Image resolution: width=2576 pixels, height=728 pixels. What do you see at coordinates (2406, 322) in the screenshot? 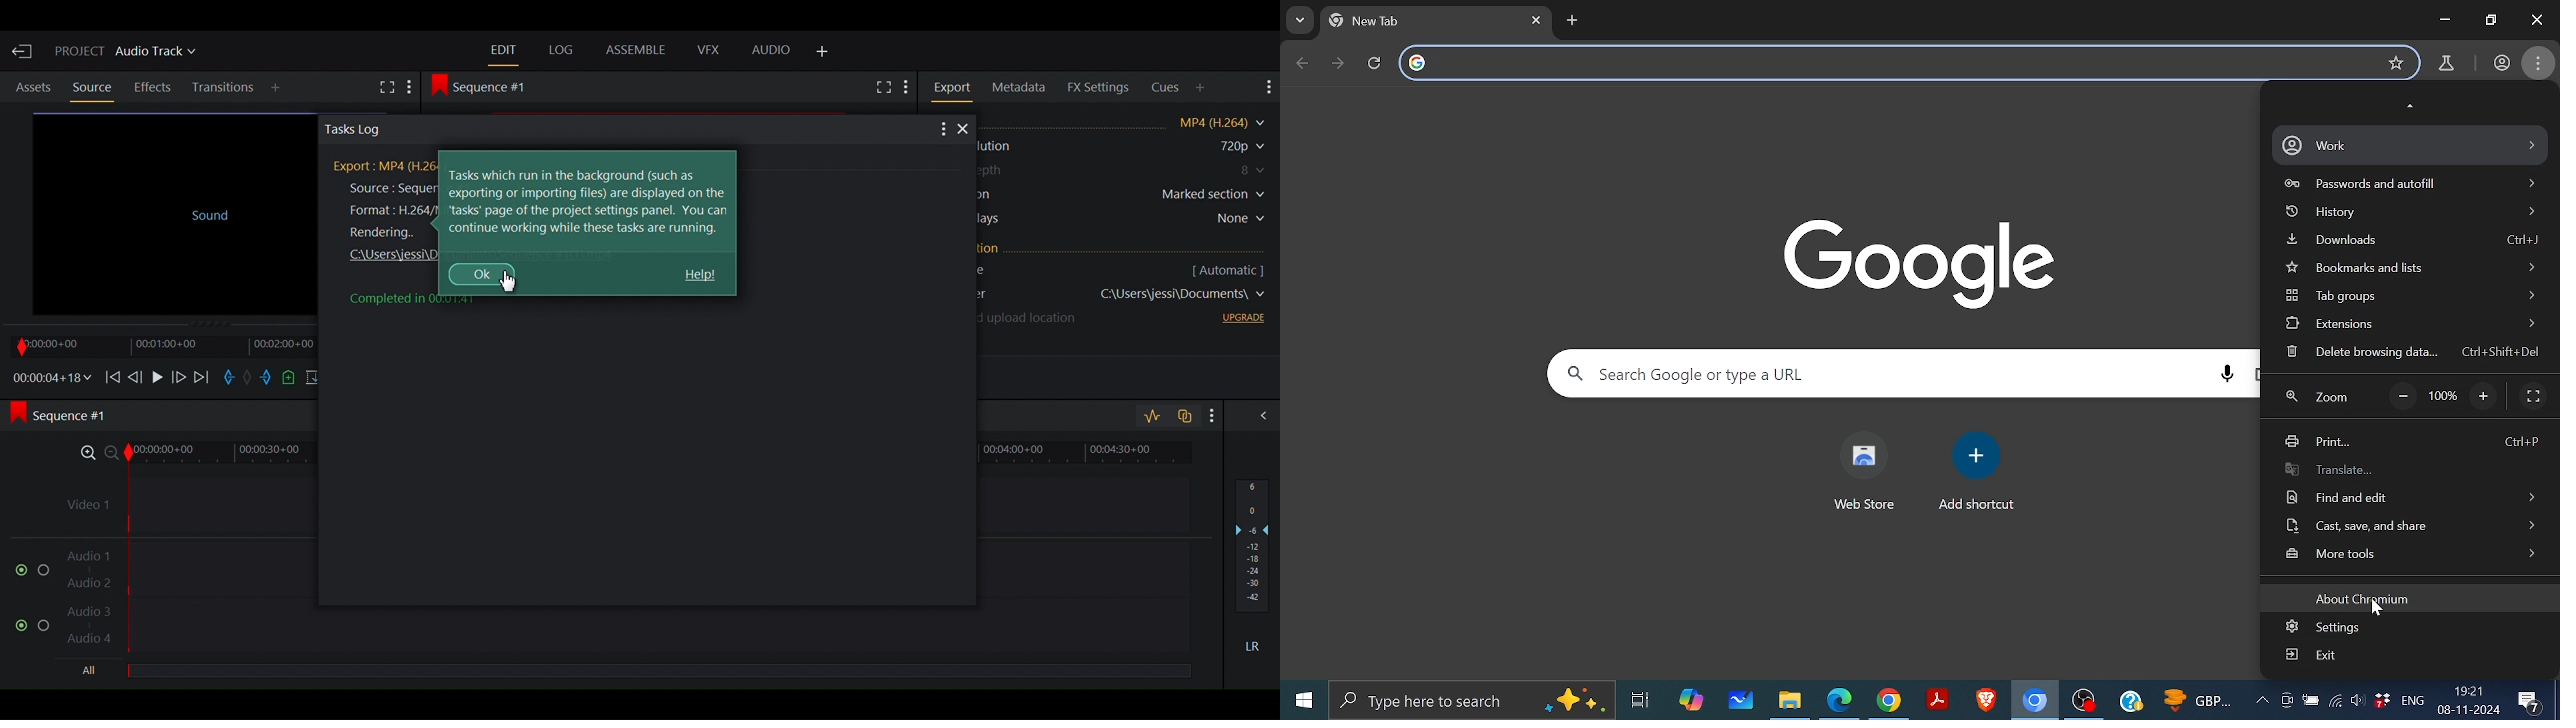
I see `Extensions` at bounding box center [2406, 322].